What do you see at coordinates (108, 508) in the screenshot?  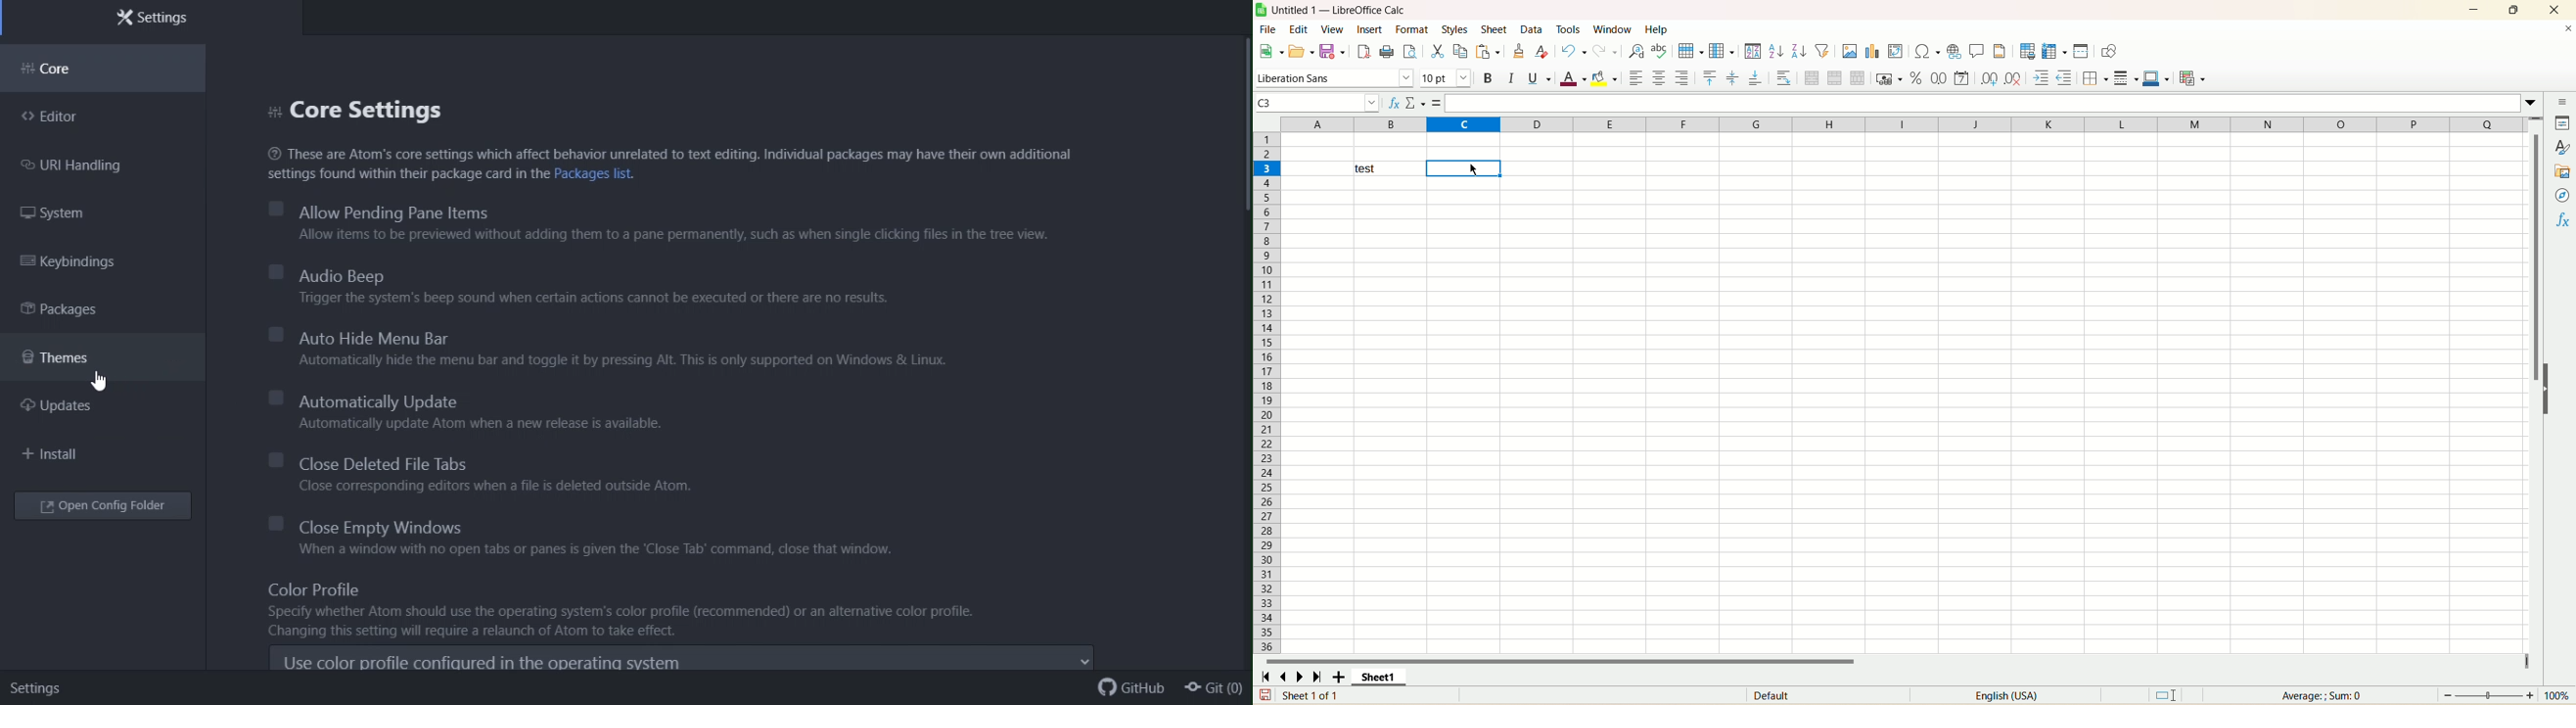 I see `Open config folder` at bounding box center [108, 508].